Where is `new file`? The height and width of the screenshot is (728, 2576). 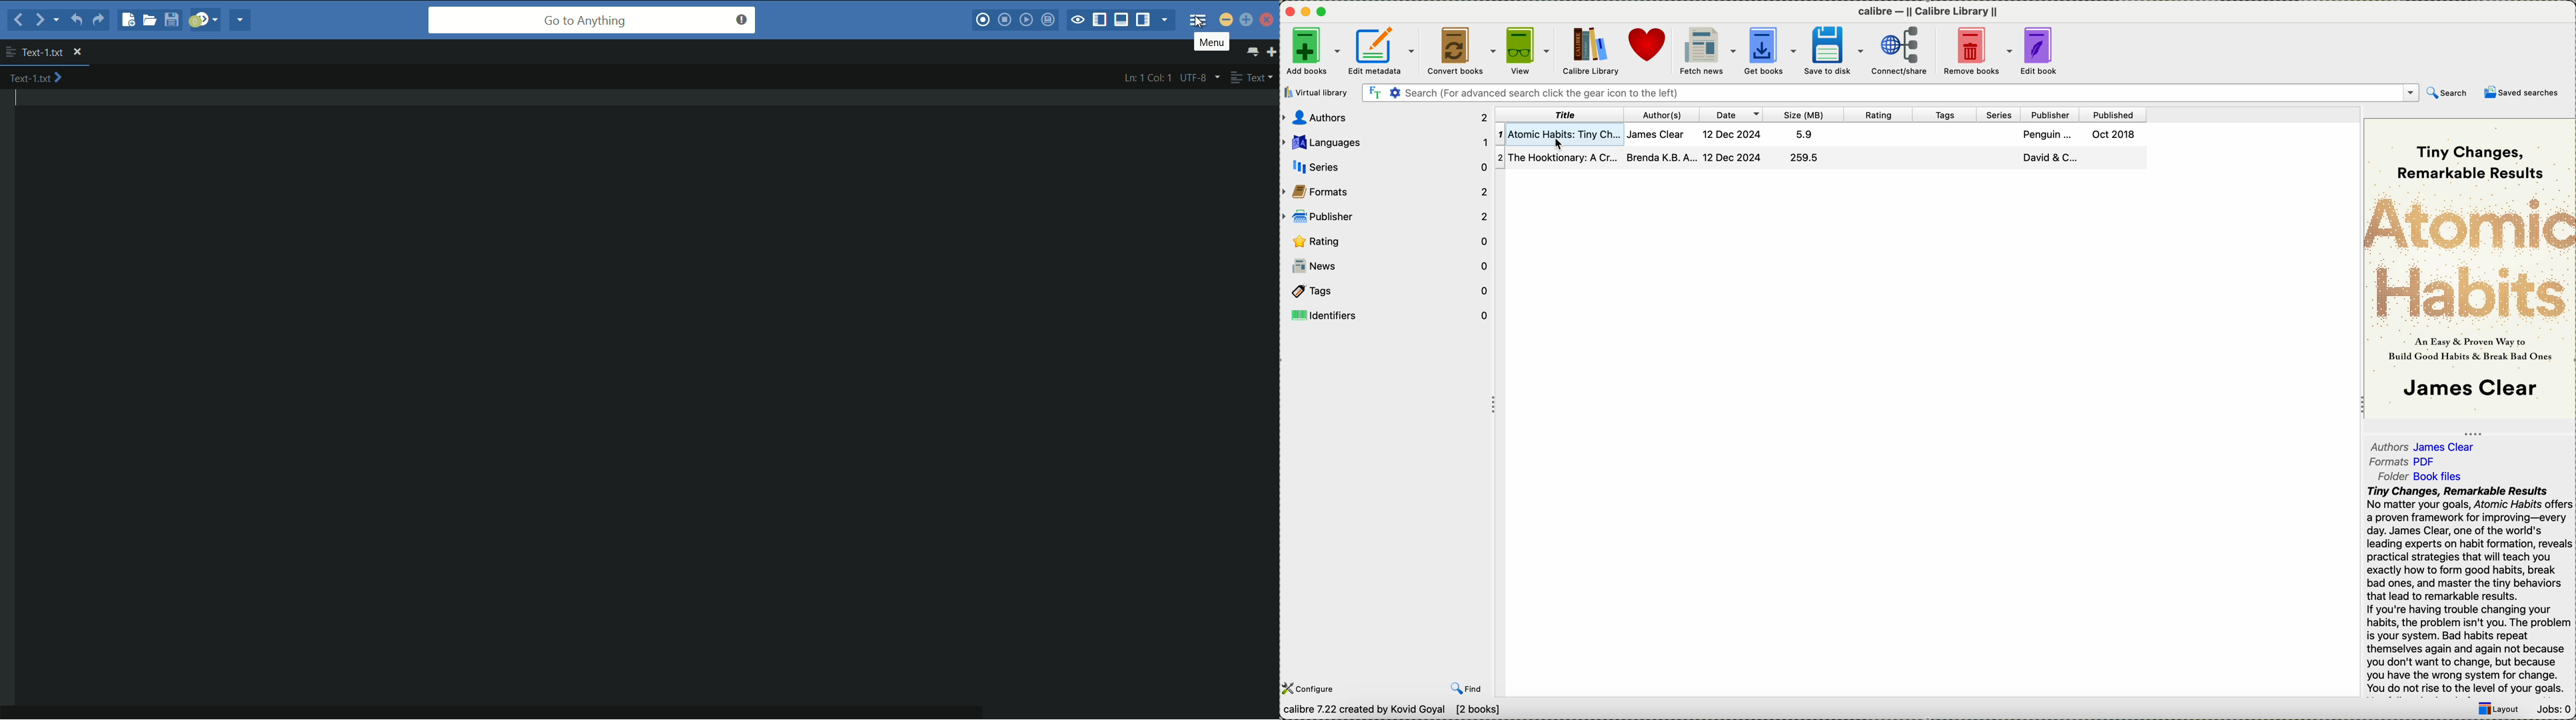 new file is located at coordinates (125, 21).